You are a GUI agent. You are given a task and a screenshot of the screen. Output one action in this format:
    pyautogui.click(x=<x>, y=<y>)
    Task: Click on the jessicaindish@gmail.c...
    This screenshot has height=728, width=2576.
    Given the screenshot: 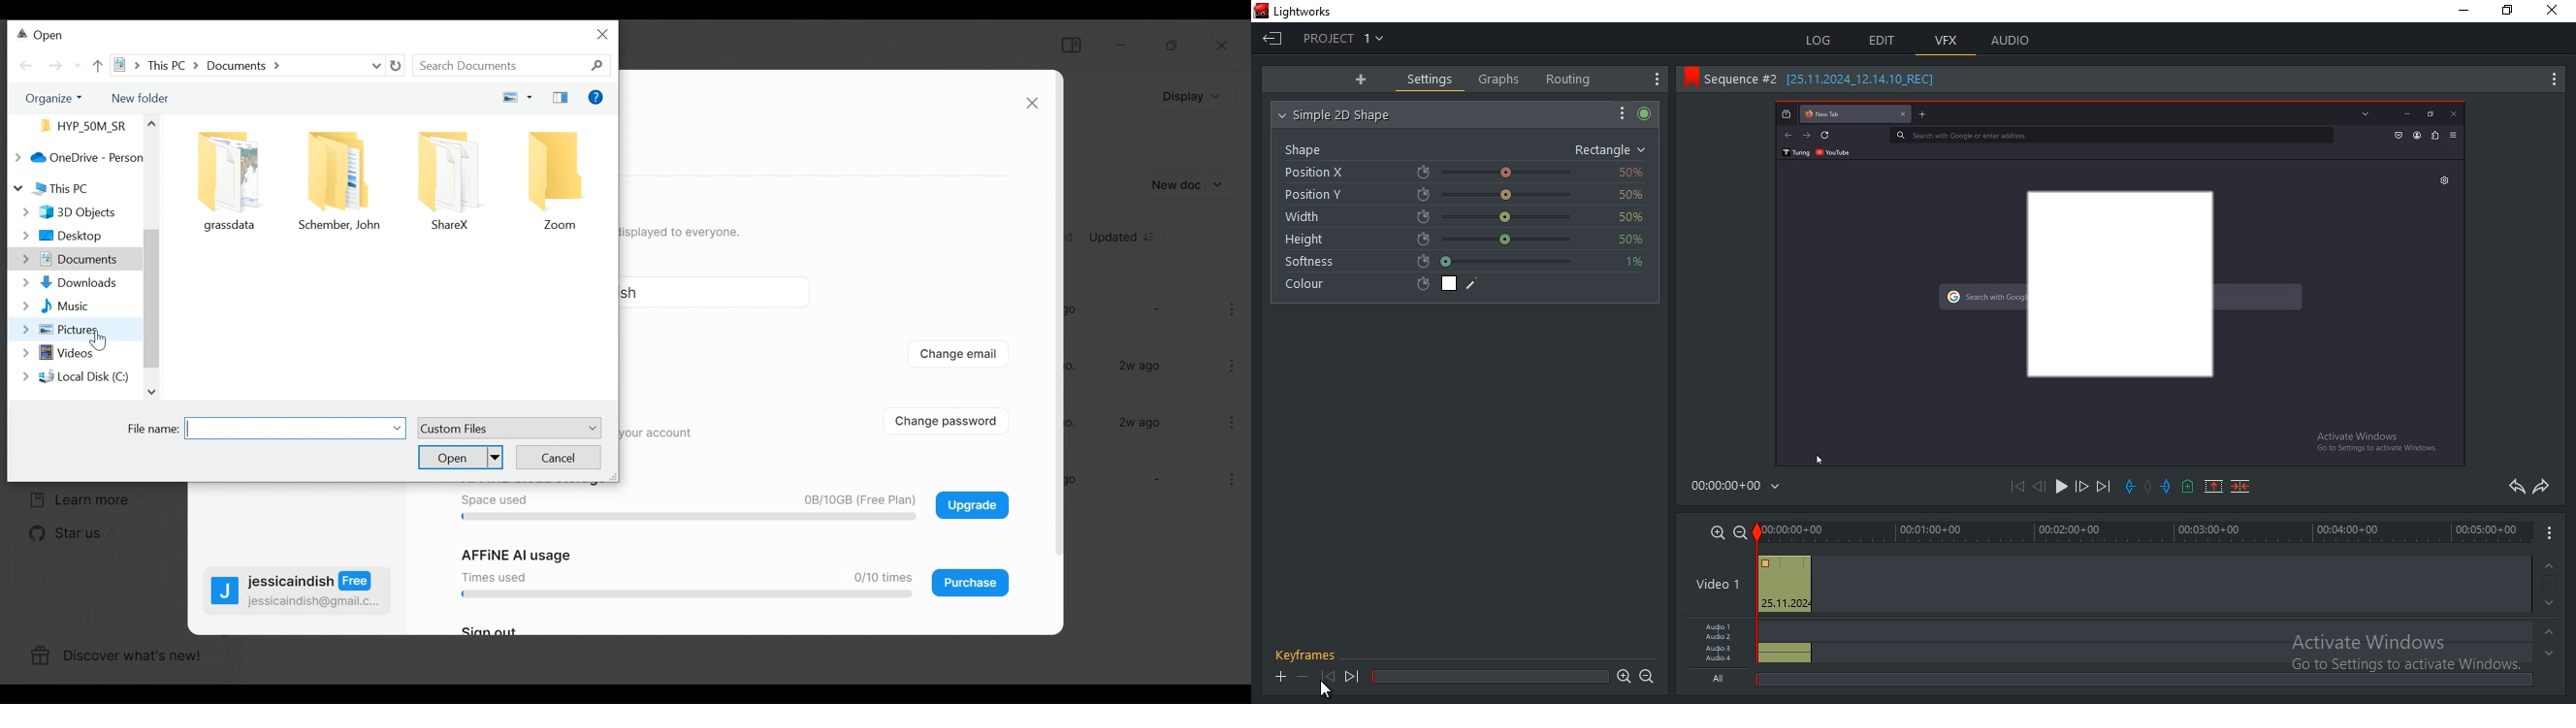 What is the action you would take?
    pyautogui.click(x=315, y=602)
    